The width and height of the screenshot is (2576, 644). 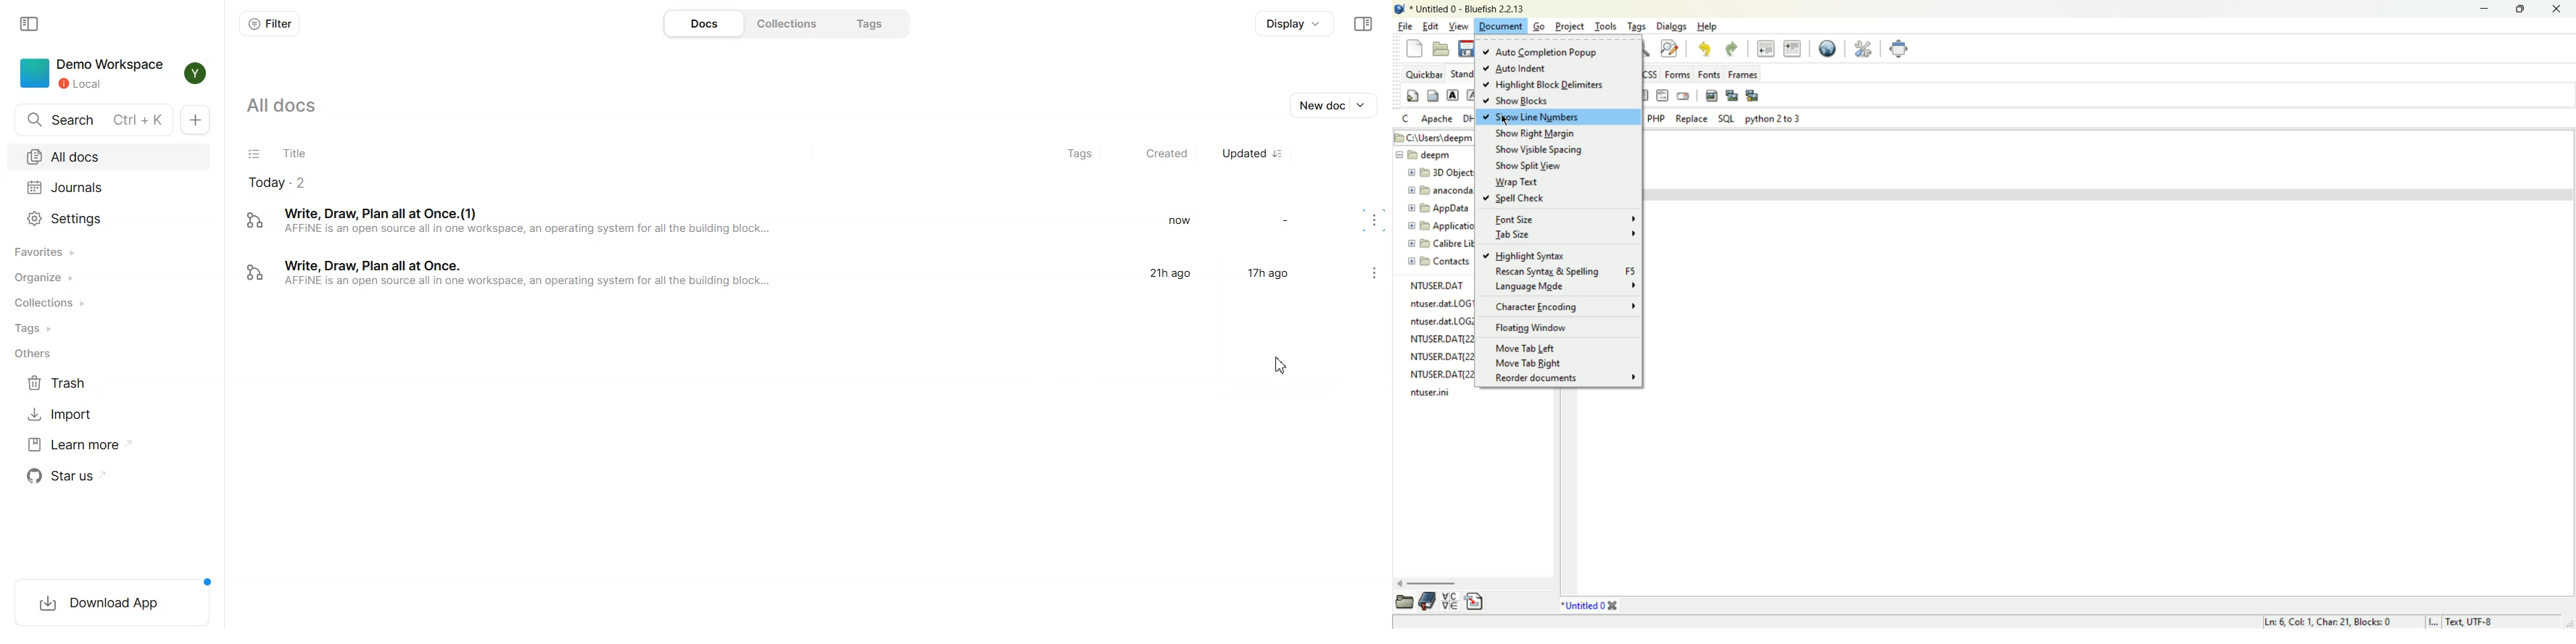 What do you see at coordinates (2518, 10) in the screenshot?
I see `maximize` at bounding box center [2518, 10].